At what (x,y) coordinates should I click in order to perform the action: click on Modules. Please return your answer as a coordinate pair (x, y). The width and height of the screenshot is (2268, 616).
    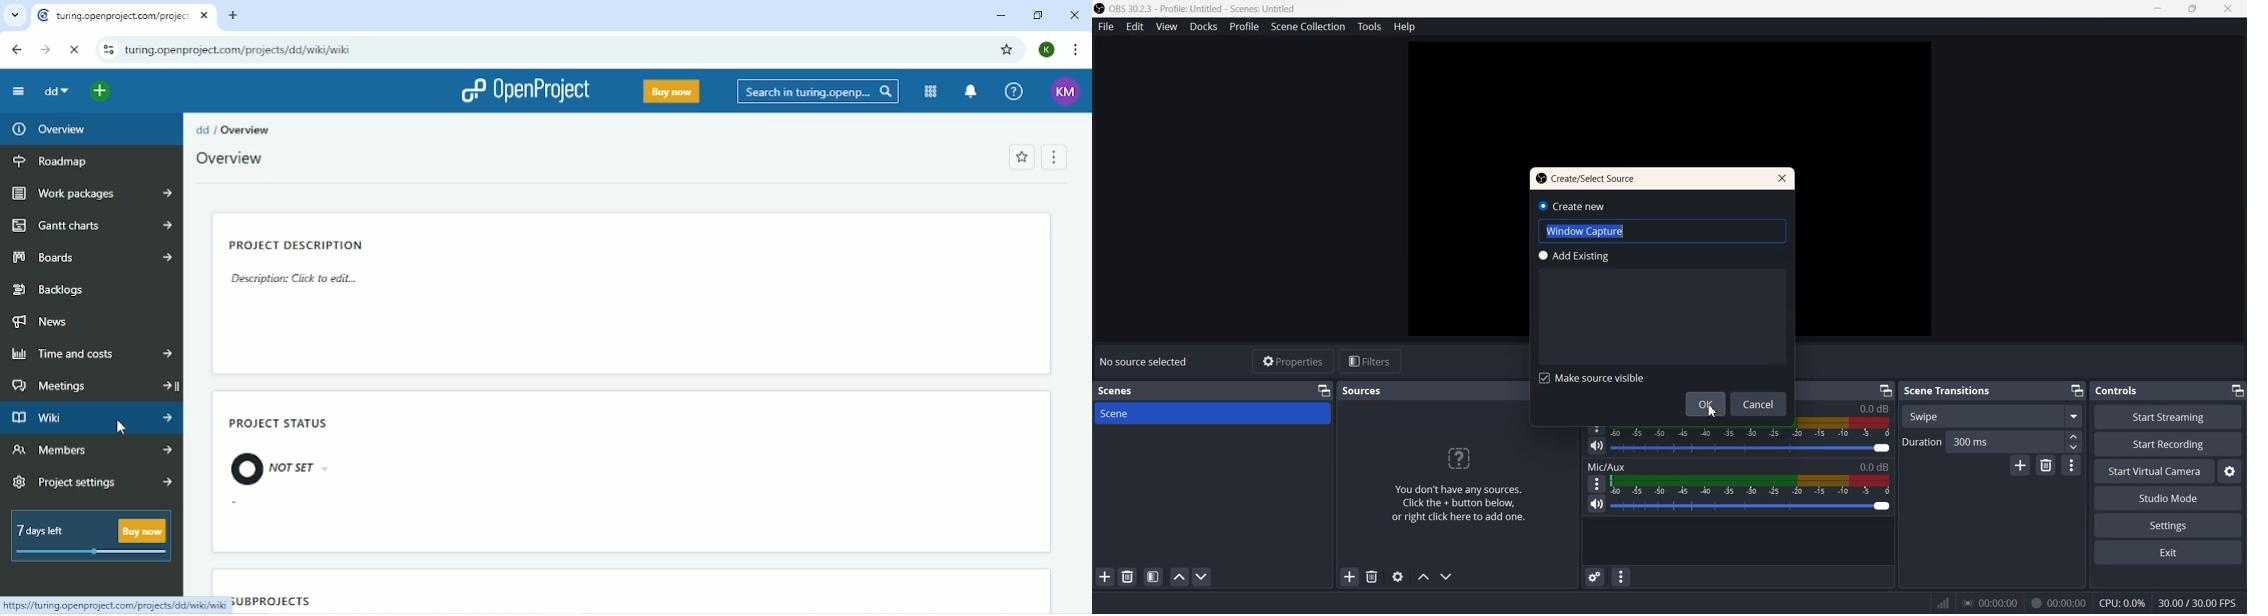
    Looking at the image, I should click on (930, 91).